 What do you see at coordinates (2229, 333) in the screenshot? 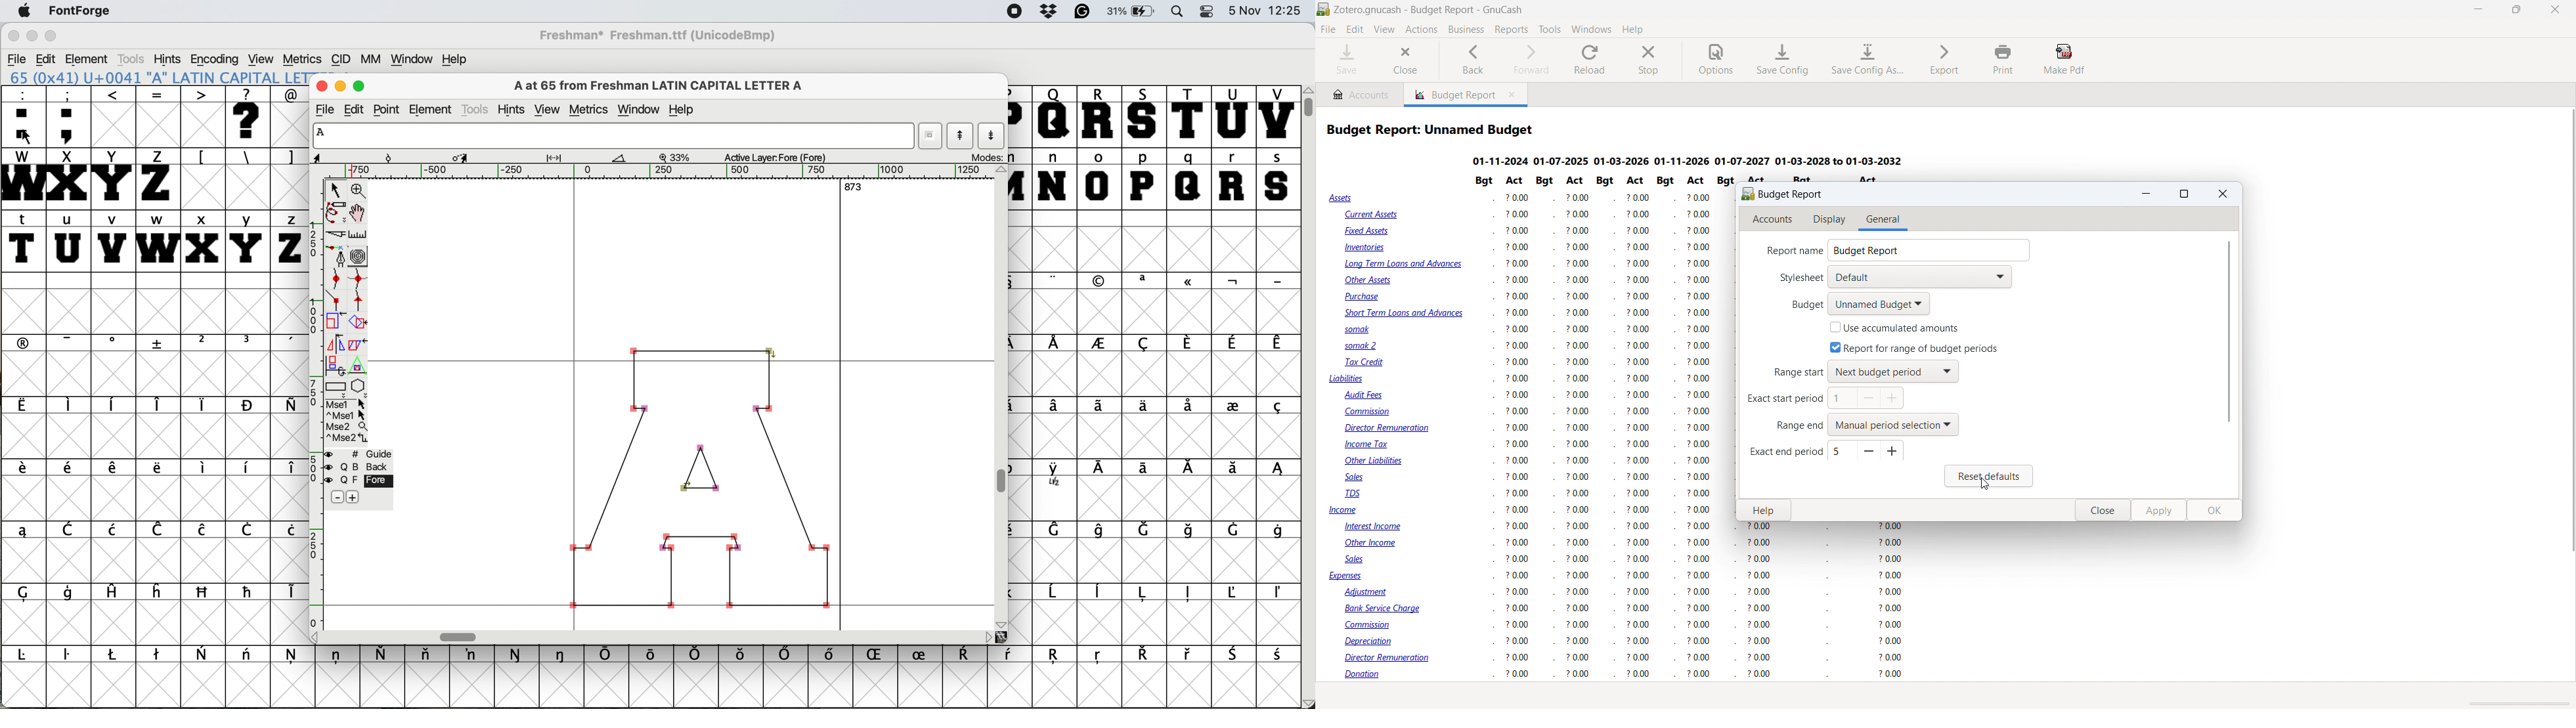
I see `scrollbar` at bounding box center [2229, 333].